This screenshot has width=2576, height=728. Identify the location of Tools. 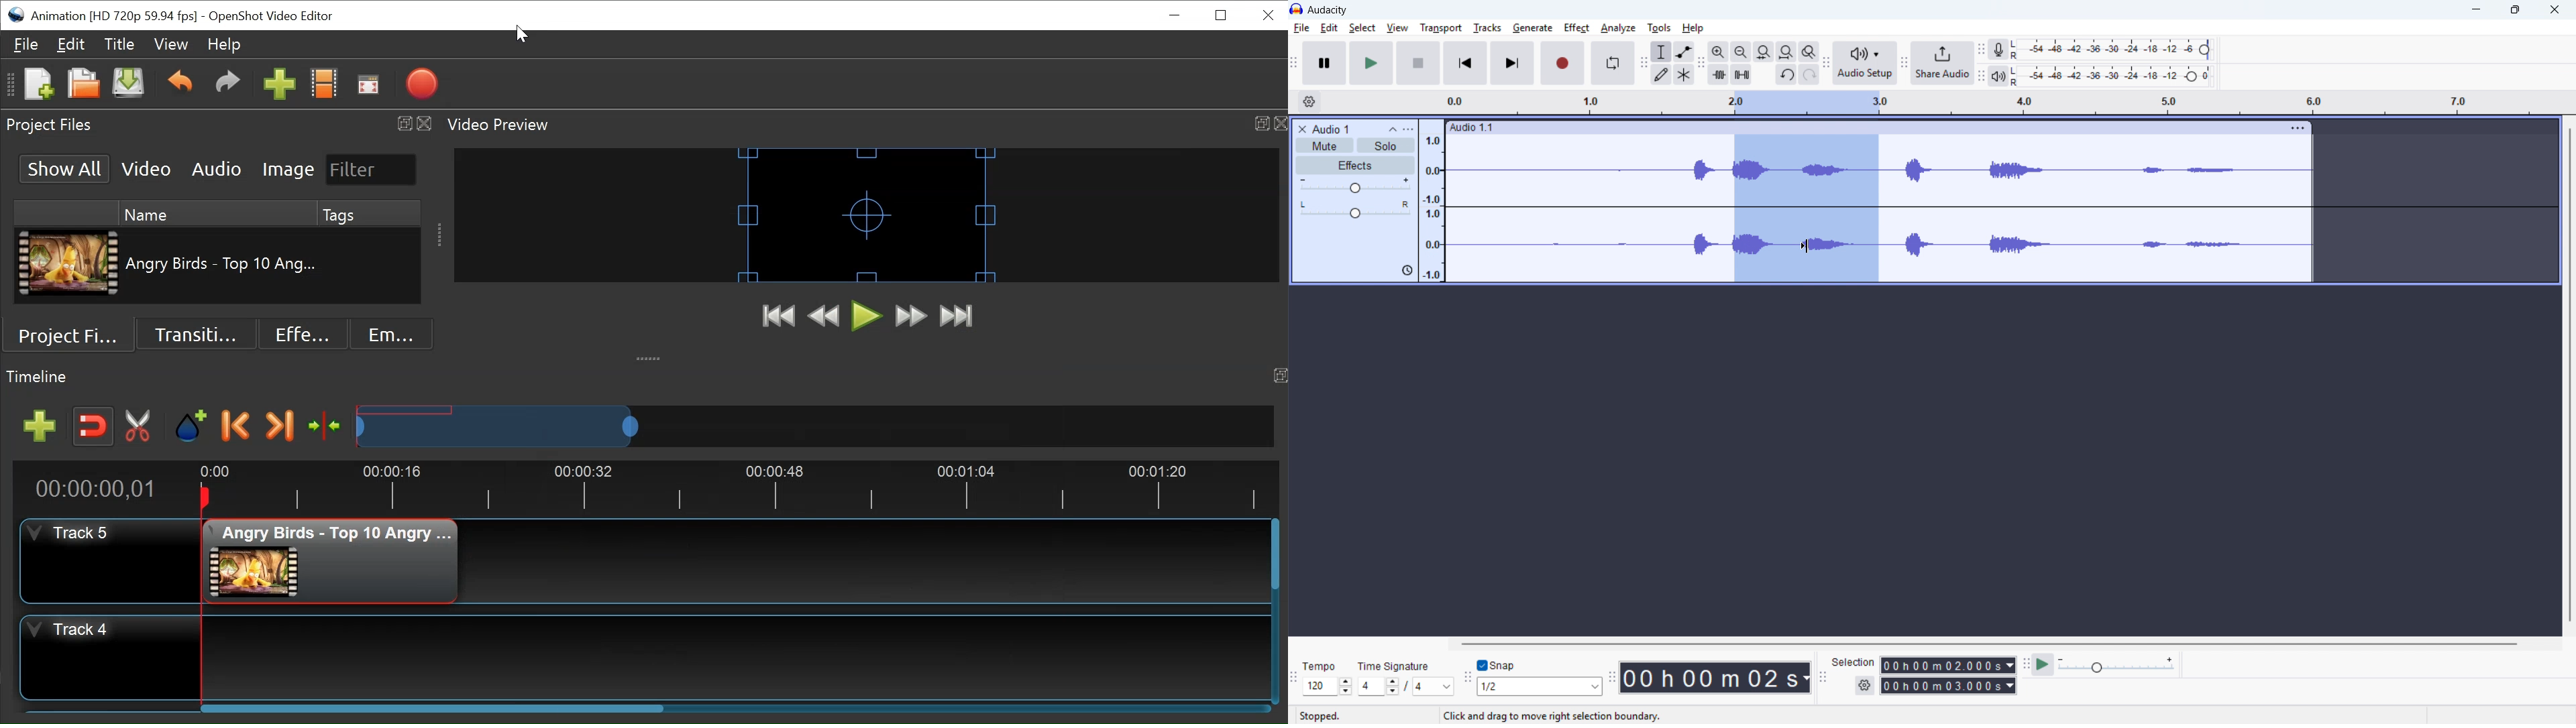
(1658, 27).